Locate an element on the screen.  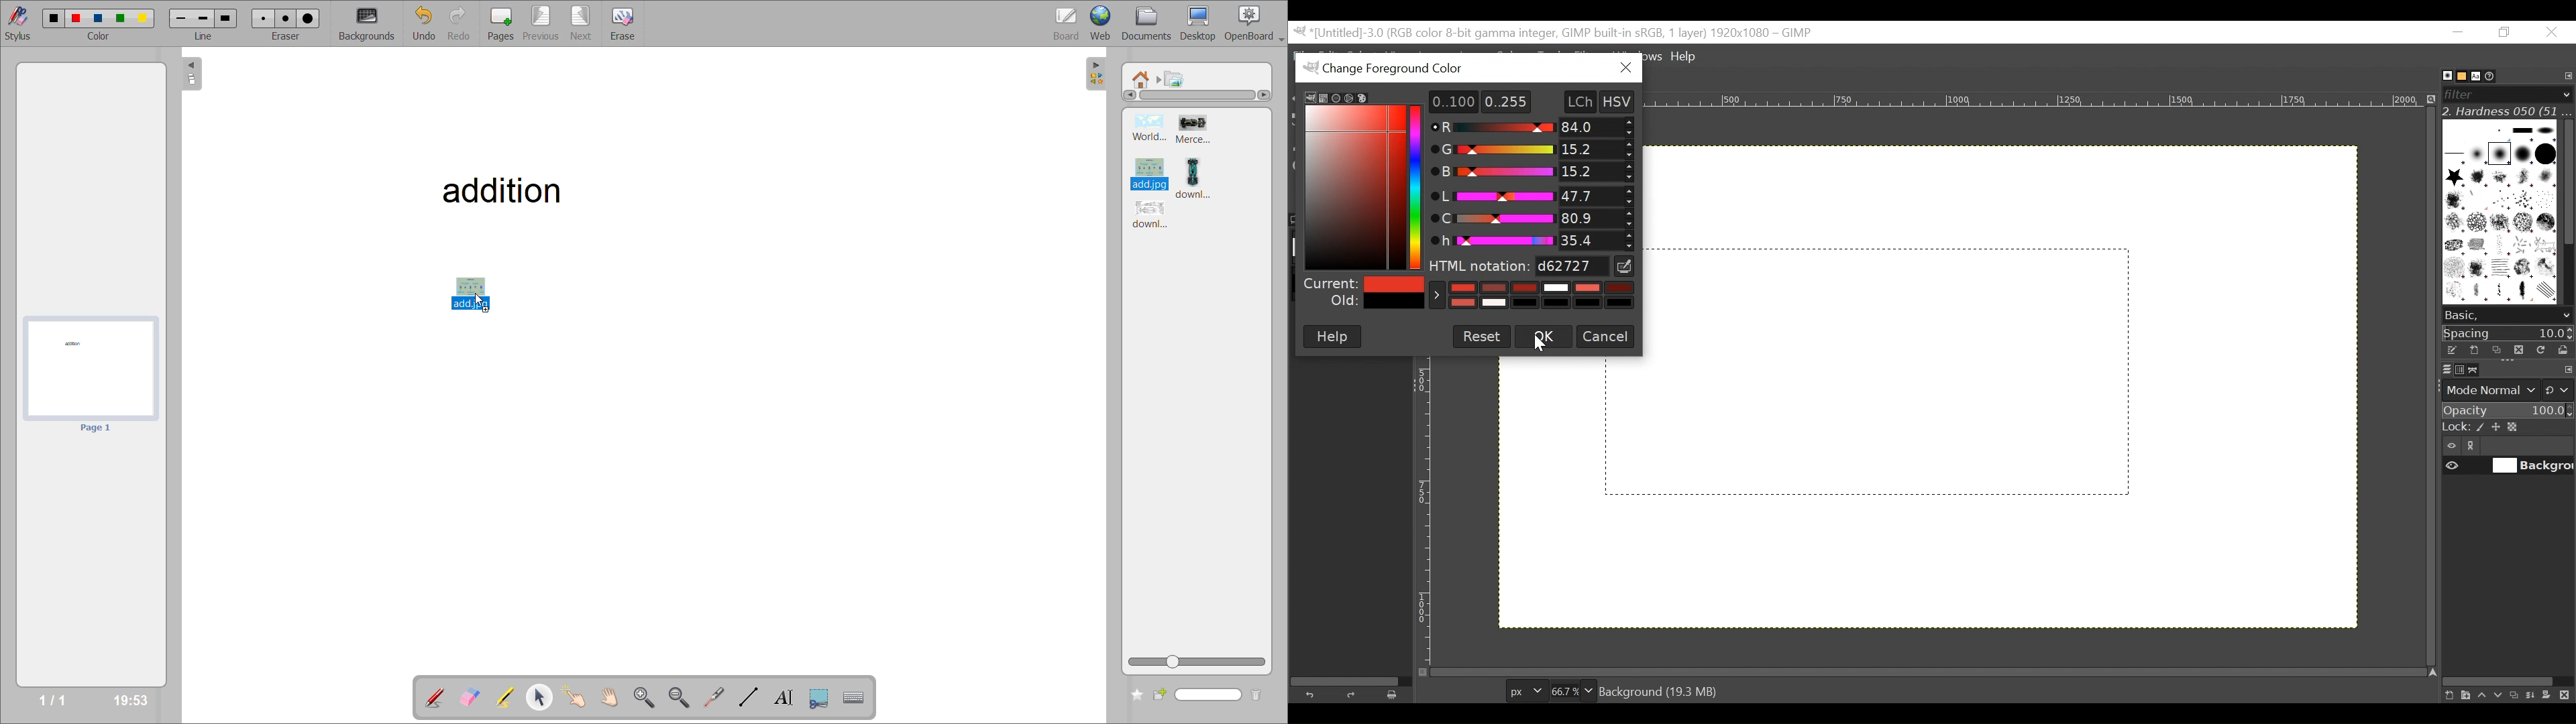
Vertical scroll bar is located at coordinates (2567, 180).